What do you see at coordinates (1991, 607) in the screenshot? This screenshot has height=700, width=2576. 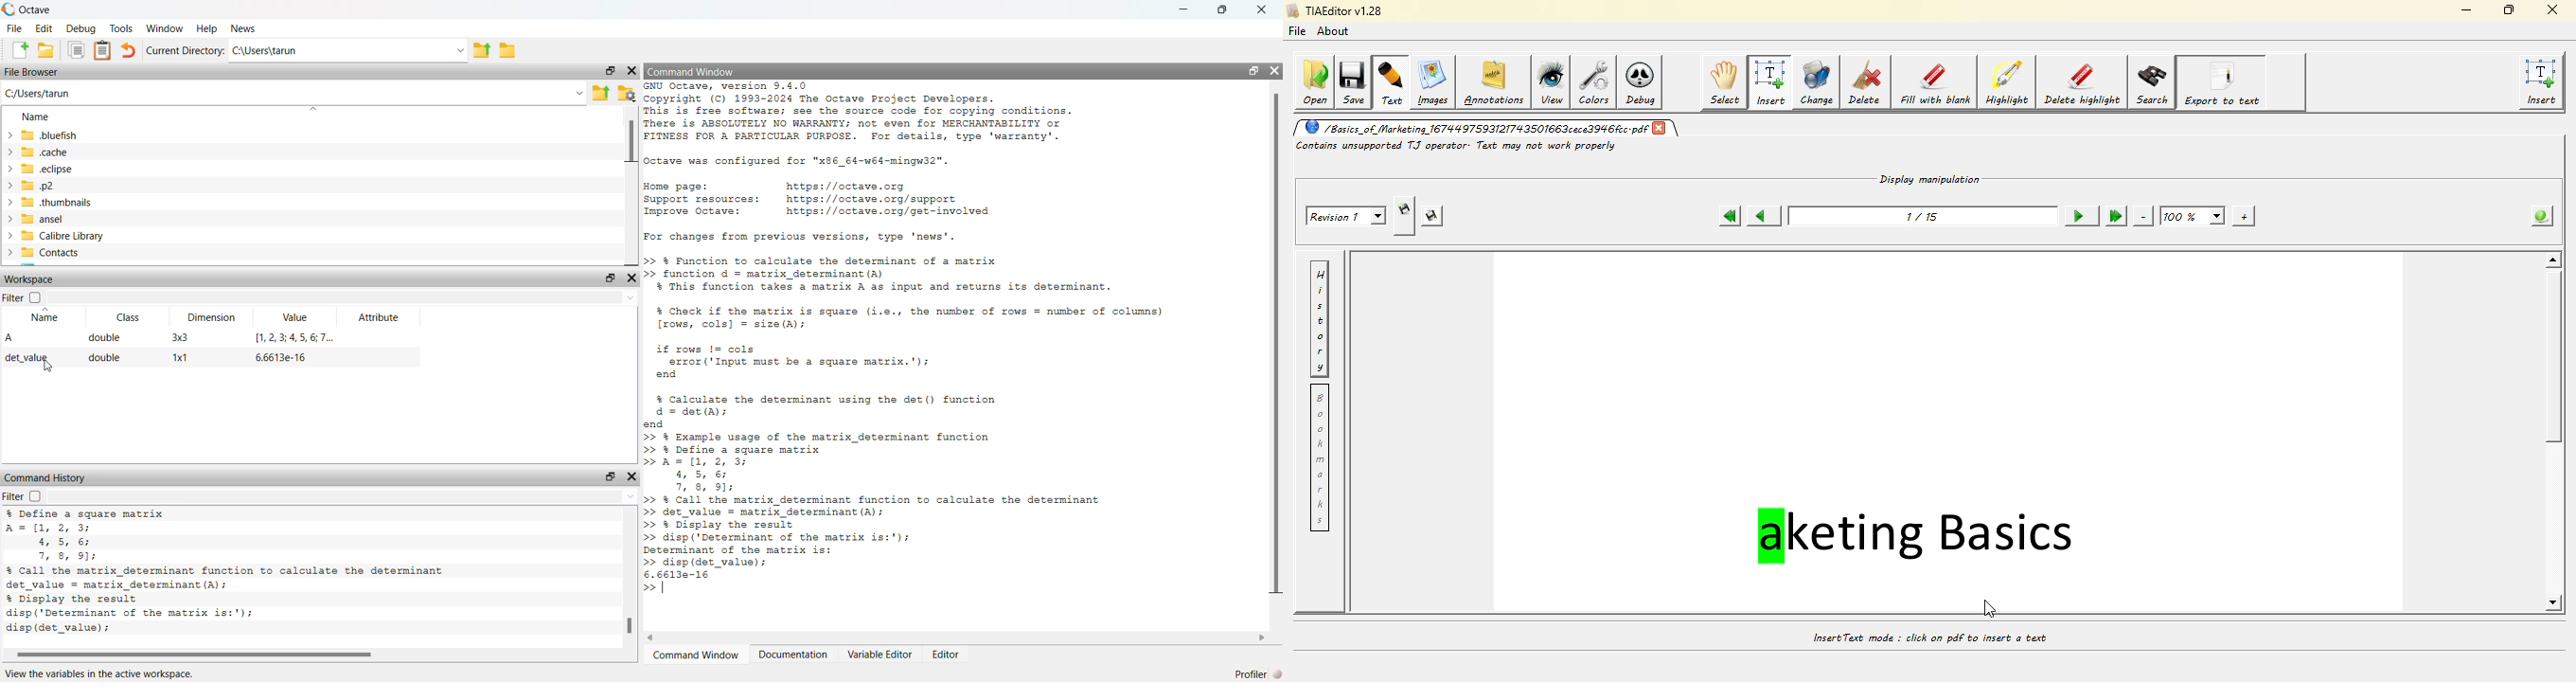 I see `cursor` at bounding box center [1991, 607].